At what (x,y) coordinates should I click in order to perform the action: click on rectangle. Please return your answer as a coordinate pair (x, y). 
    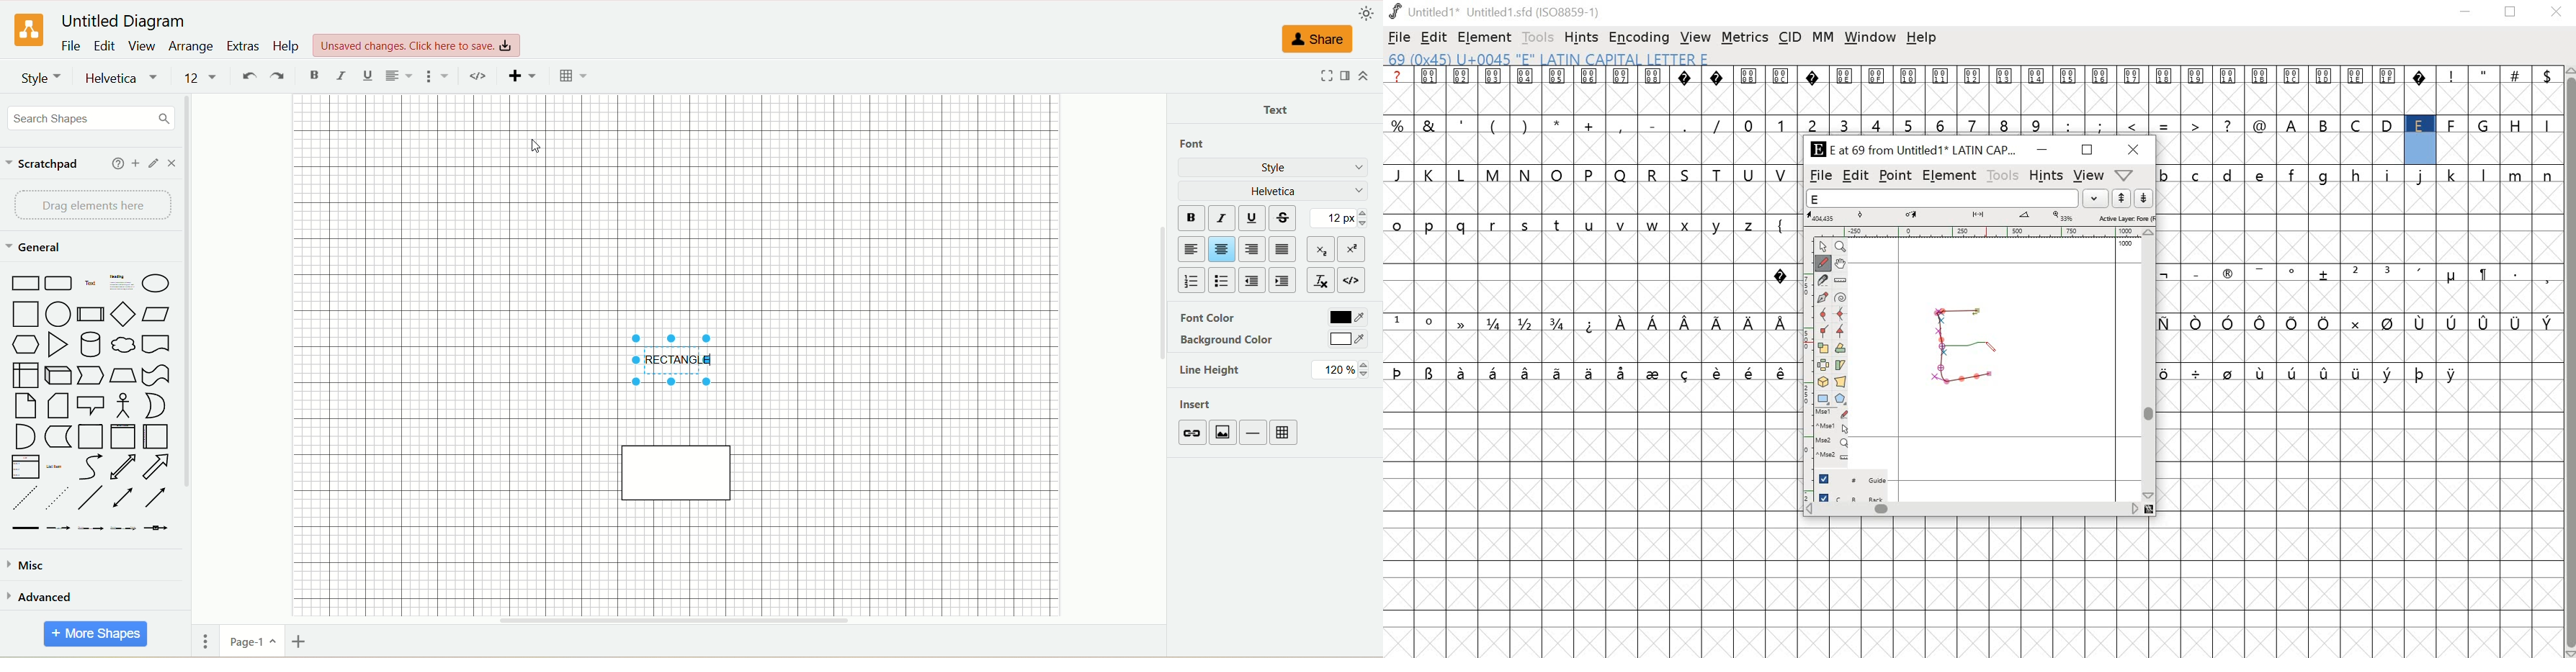
    Looking at the image, I should click on (23, 282).